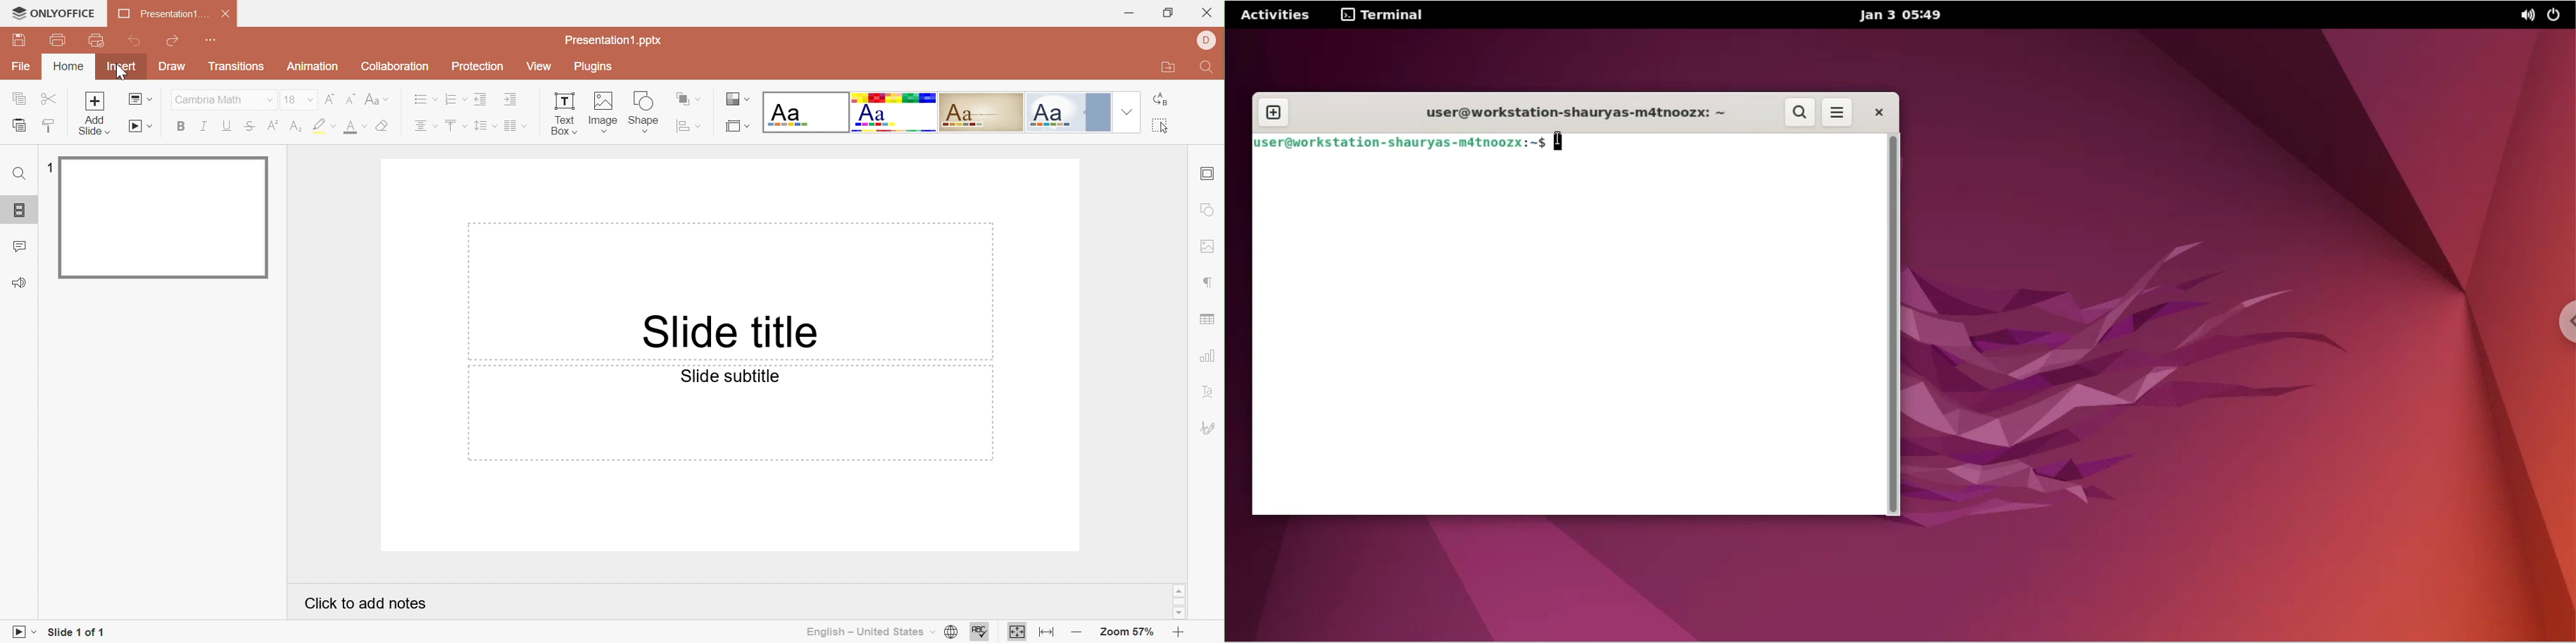 The height and width of the screenshot is (644, 2576). Describe the element at coordinates (271, 127) in the screenshot. I see `Superscript` at that location.